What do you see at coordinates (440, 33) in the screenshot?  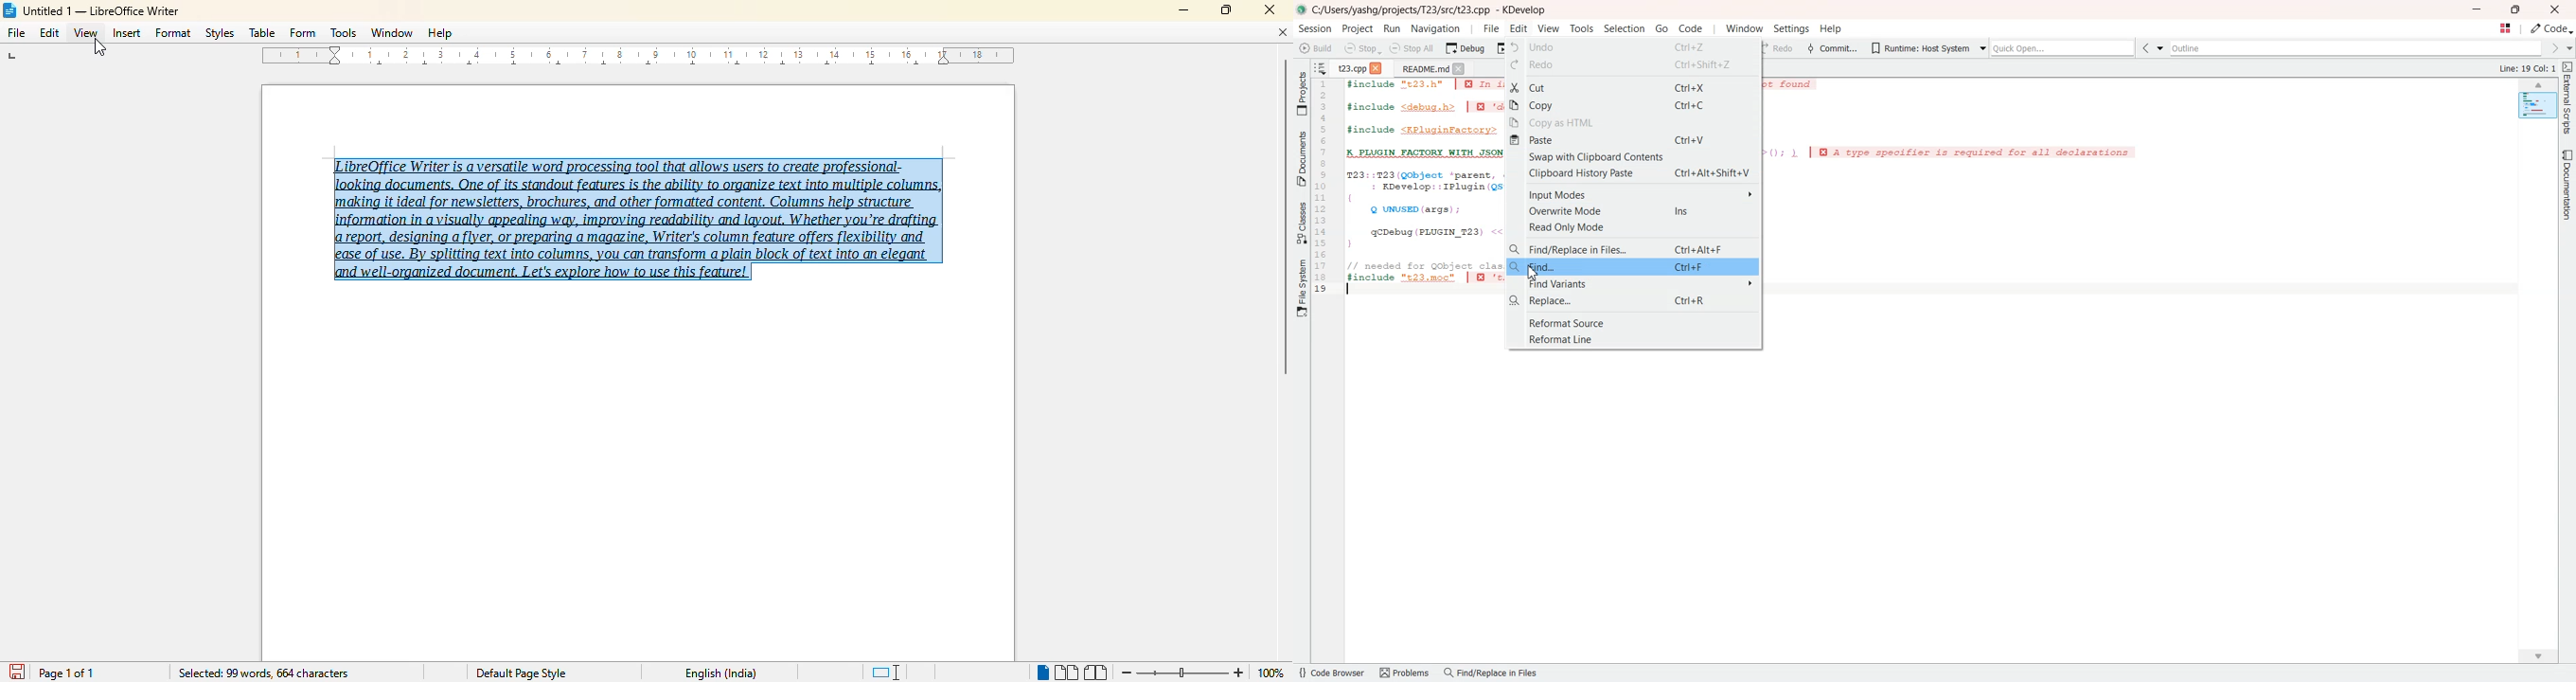 I see `help` at bounding box center [440, 33].